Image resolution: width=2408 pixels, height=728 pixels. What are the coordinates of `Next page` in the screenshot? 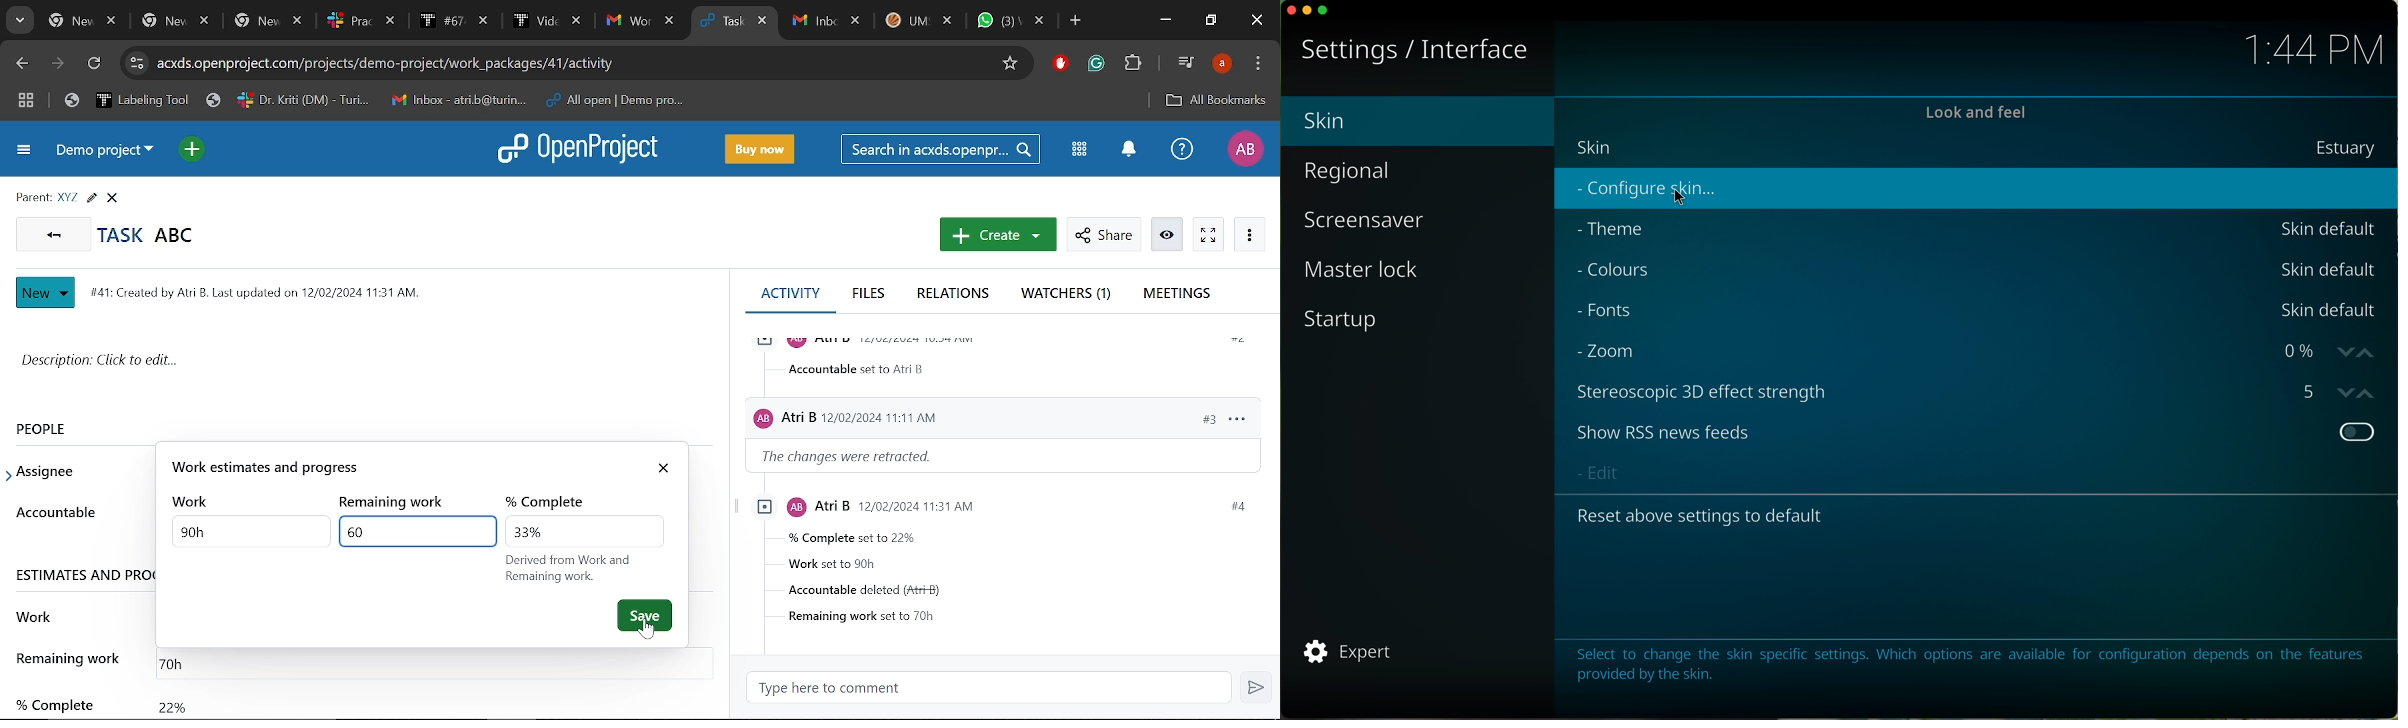 It's located at (61, 65).